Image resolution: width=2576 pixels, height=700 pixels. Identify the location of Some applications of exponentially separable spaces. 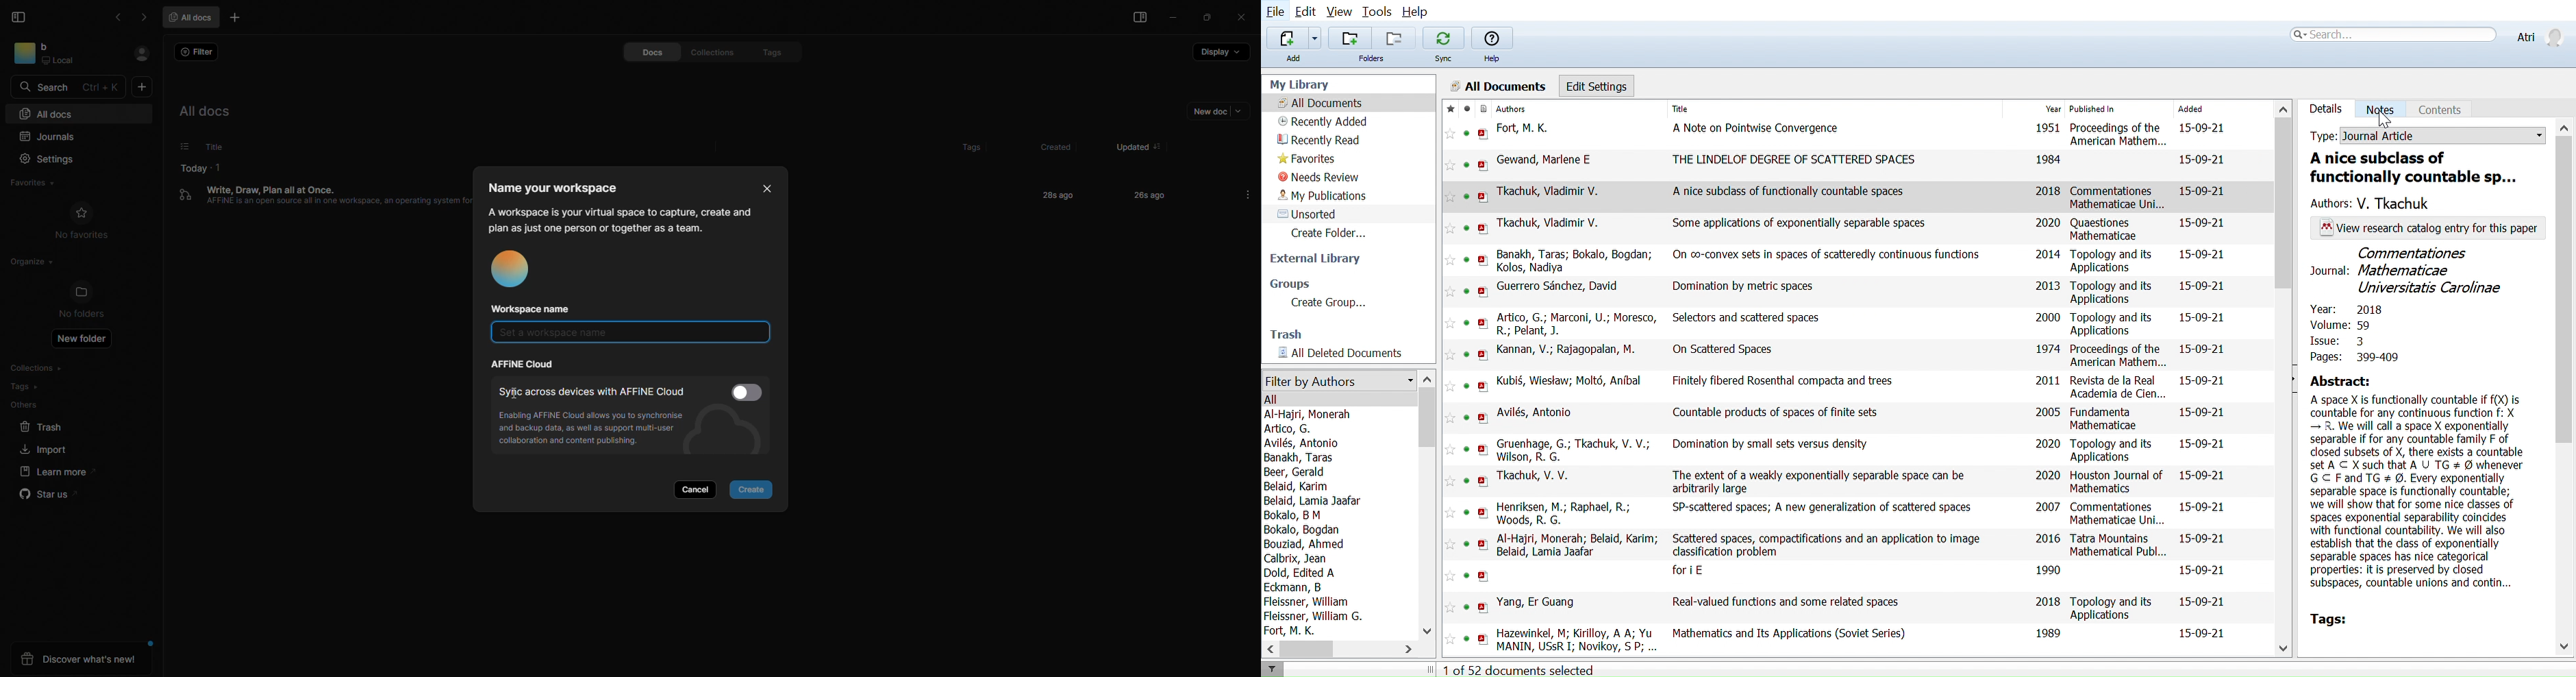
(1803, 224).